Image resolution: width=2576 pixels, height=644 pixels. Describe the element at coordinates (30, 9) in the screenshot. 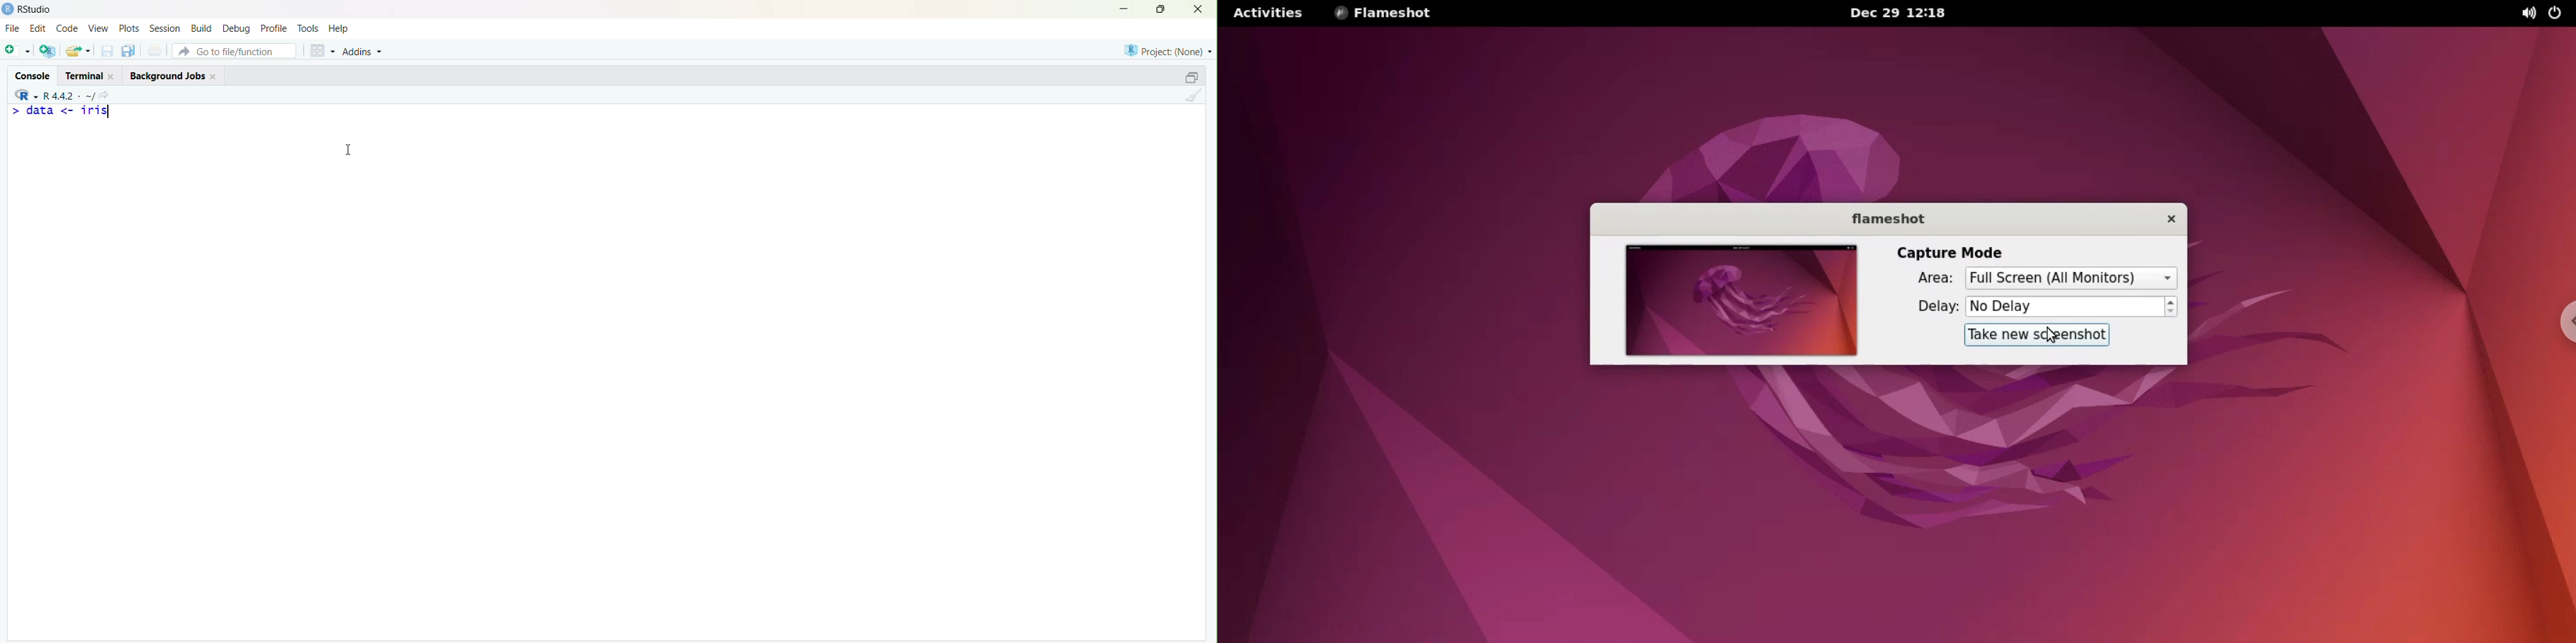

I see `RStudio` at that location.